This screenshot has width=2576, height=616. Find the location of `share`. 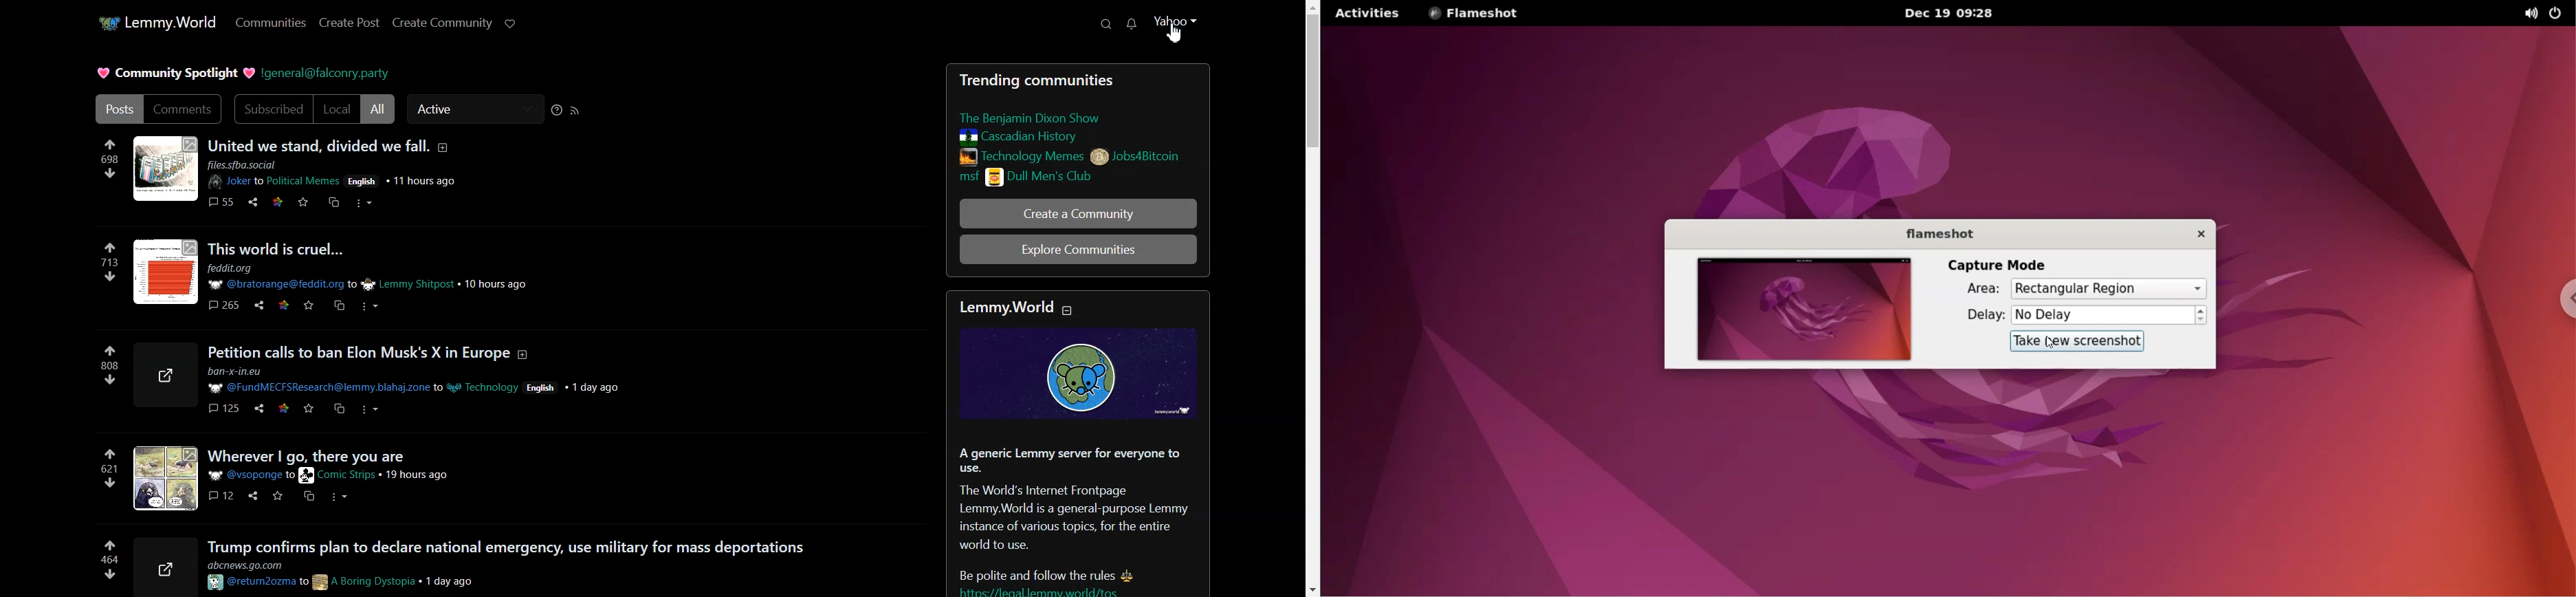

share is located at coordinates (254, 501).